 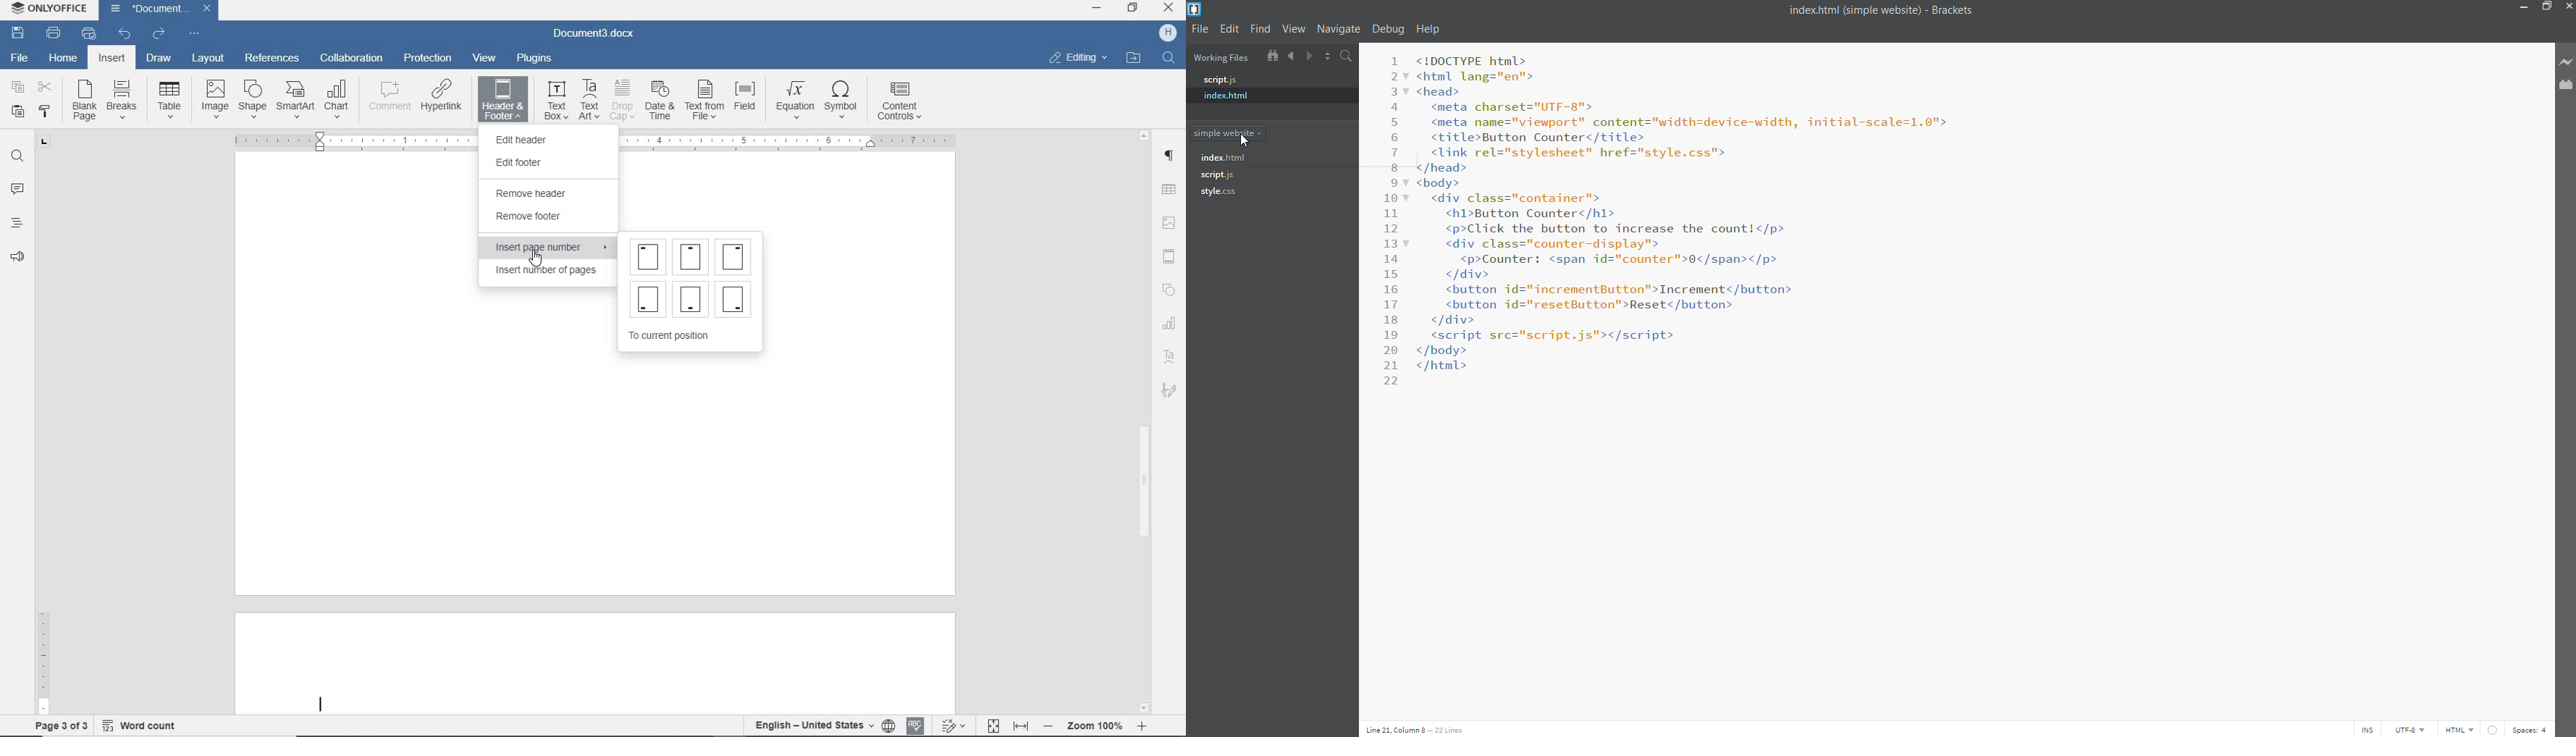 I want to click on Track changes, so click(x=951, y=721).